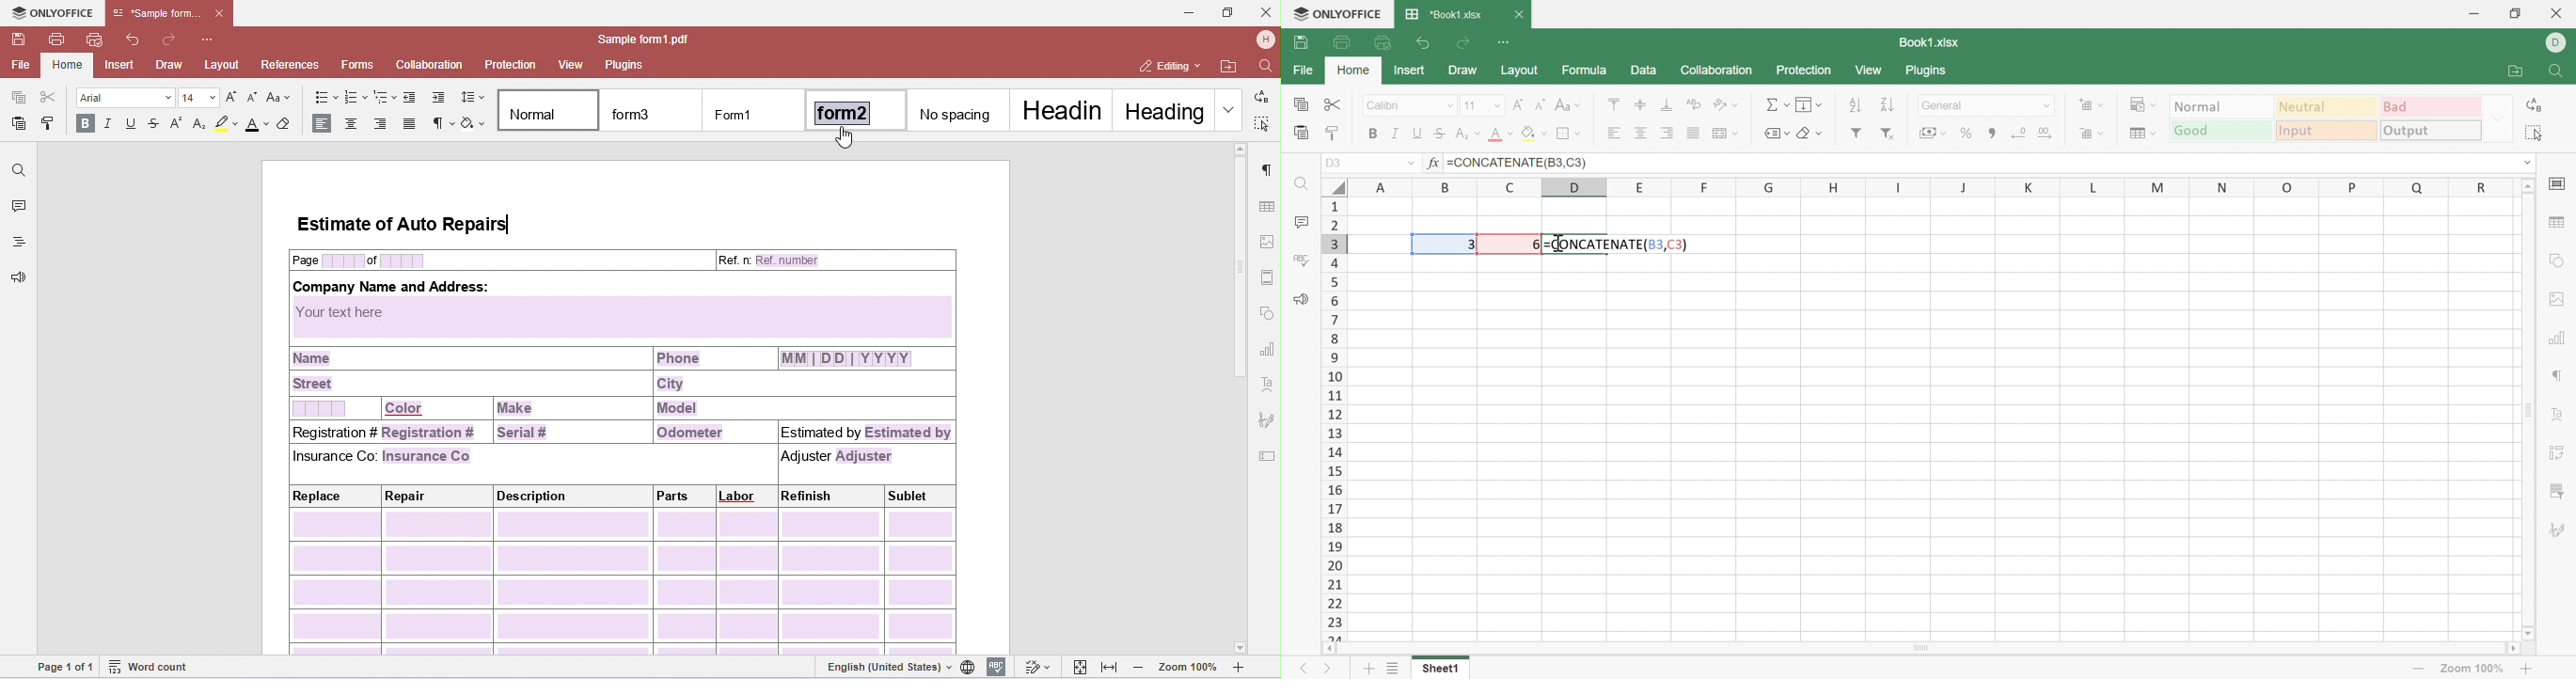  Describe the element at coordinates (2528, 668) in the screenshot. I see `Zoom in` at that location.